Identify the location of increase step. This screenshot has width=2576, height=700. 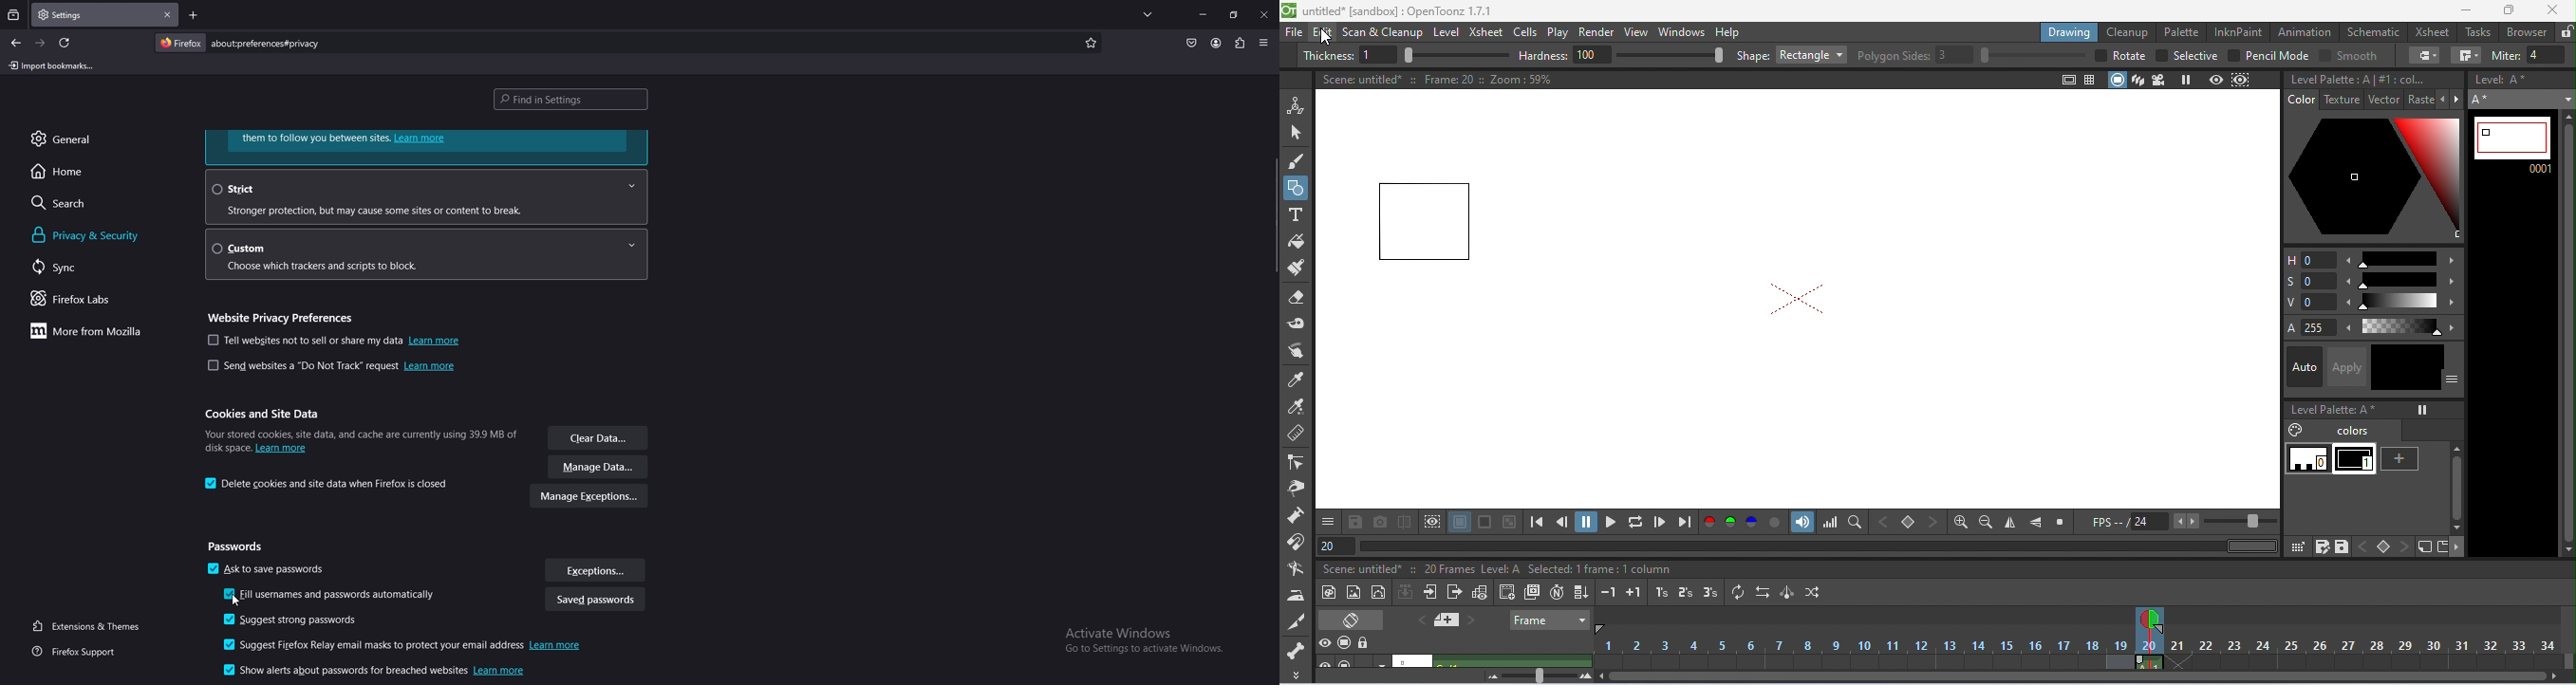
(1634, 592).